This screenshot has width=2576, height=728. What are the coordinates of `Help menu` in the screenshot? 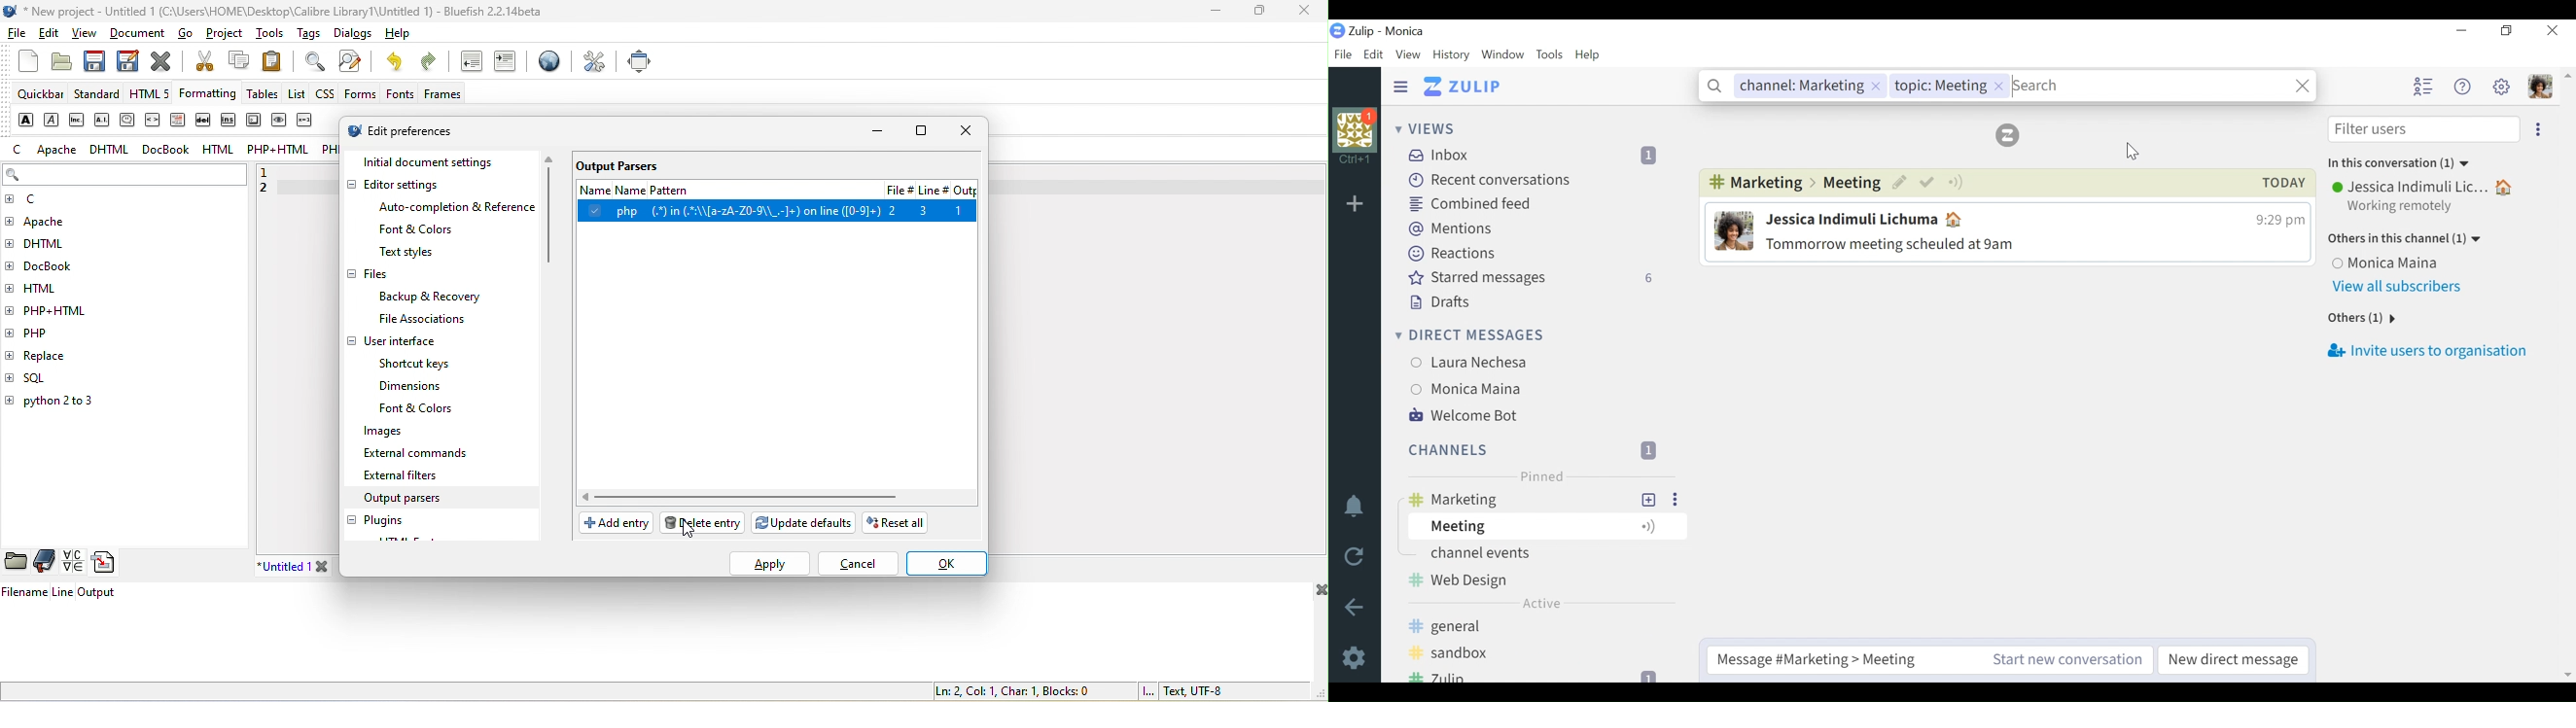 It's located at (2461, 86).